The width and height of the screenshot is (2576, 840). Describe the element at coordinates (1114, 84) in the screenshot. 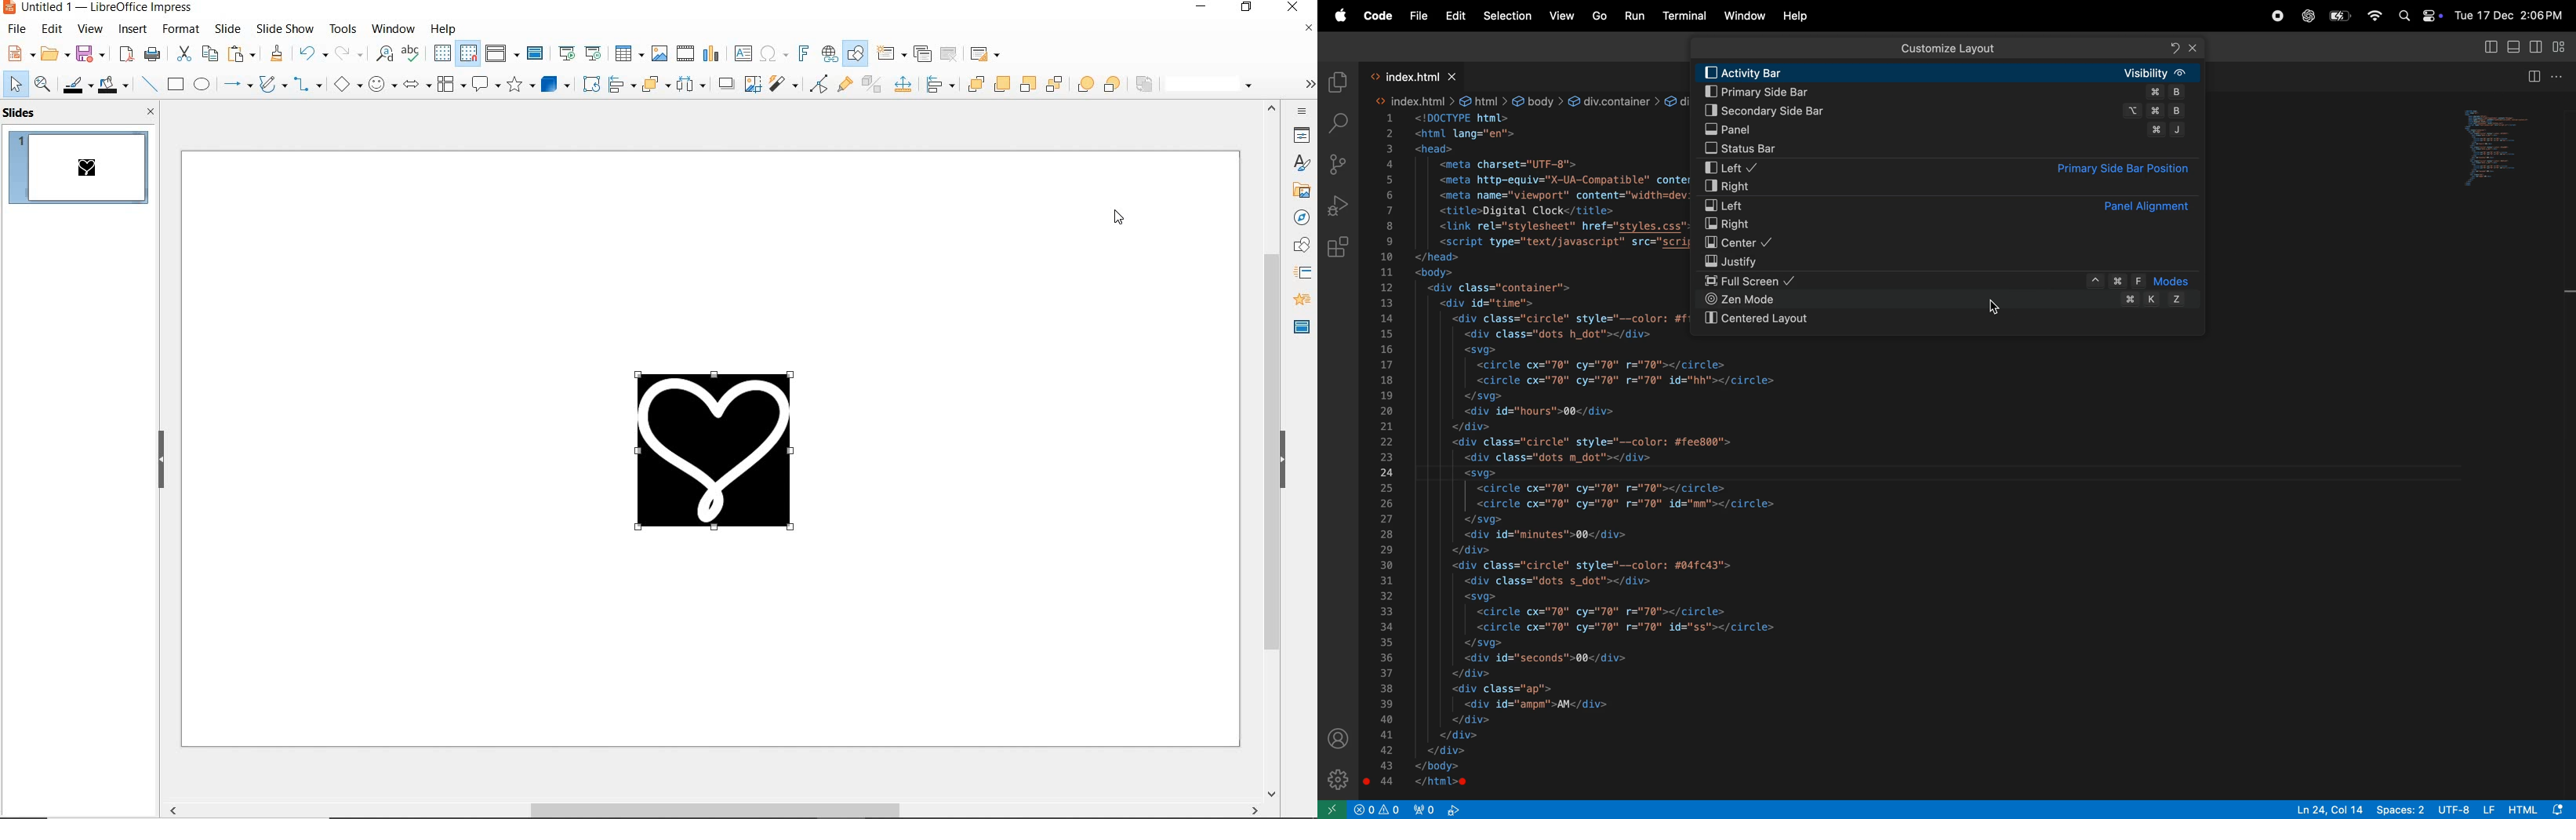

I see `behind object` at that location.